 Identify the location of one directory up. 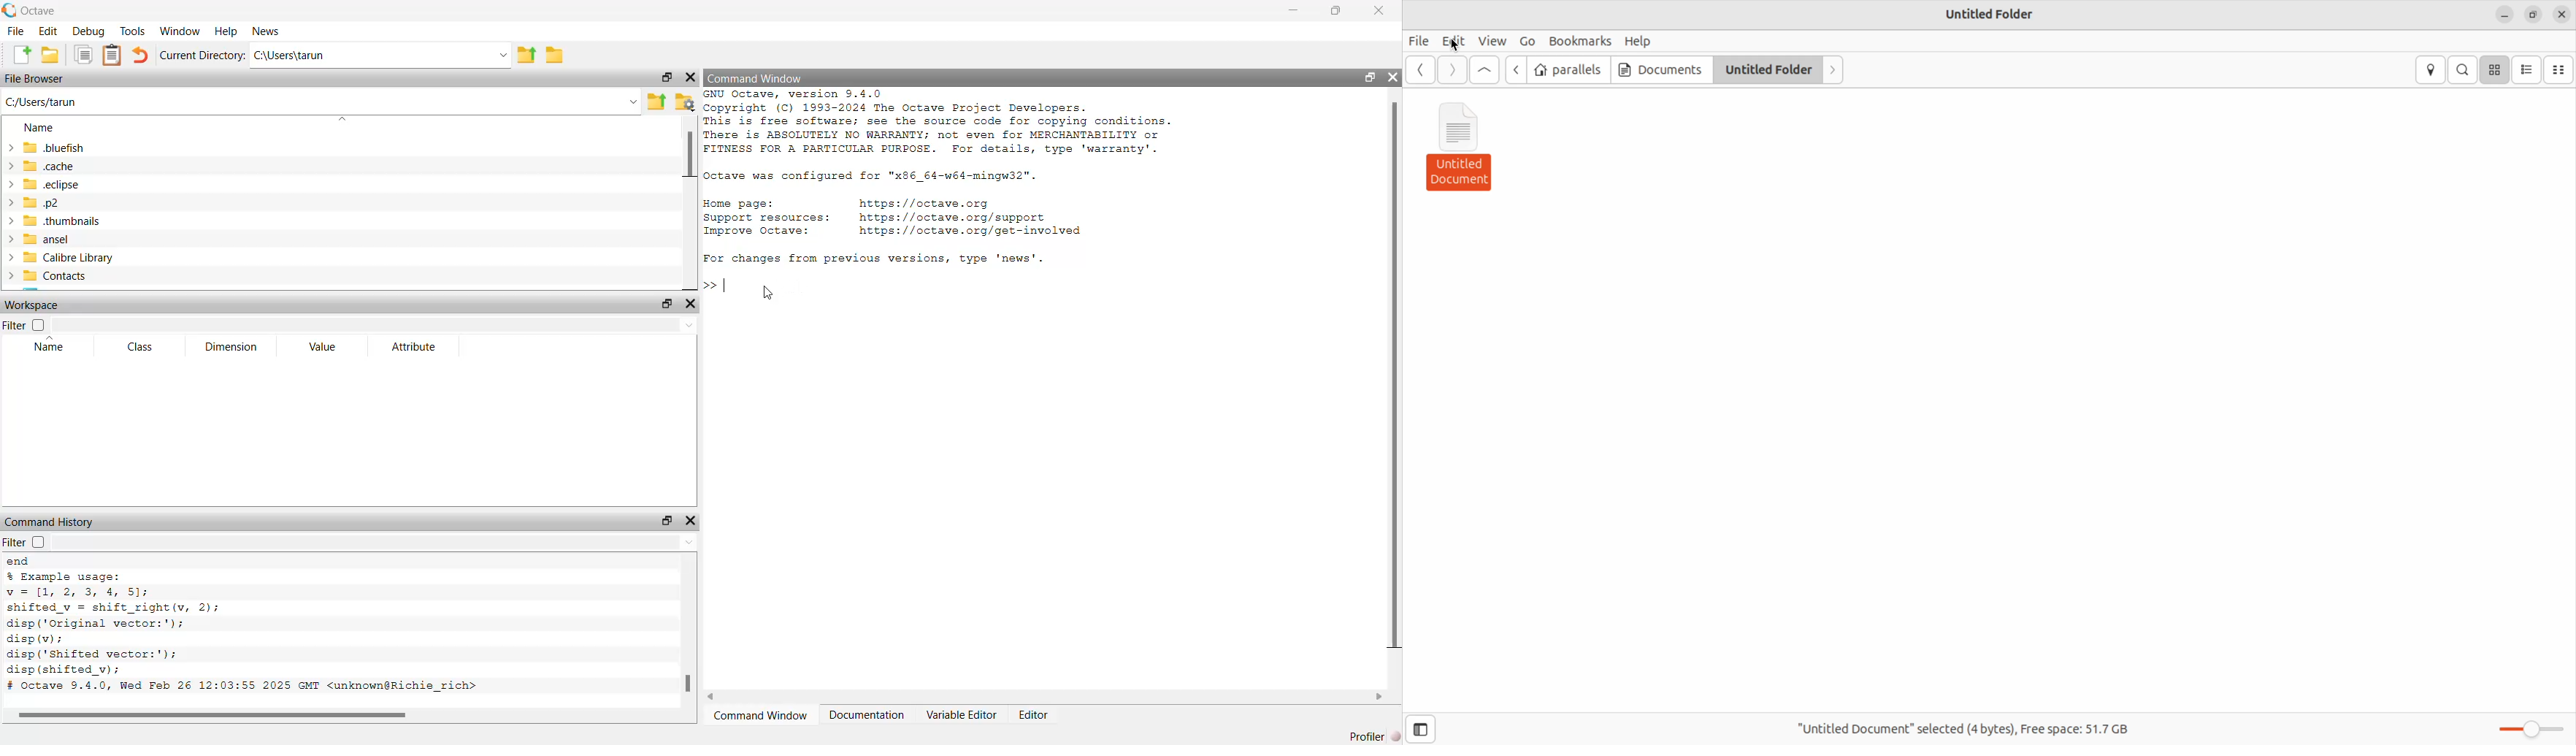
(656, 102).